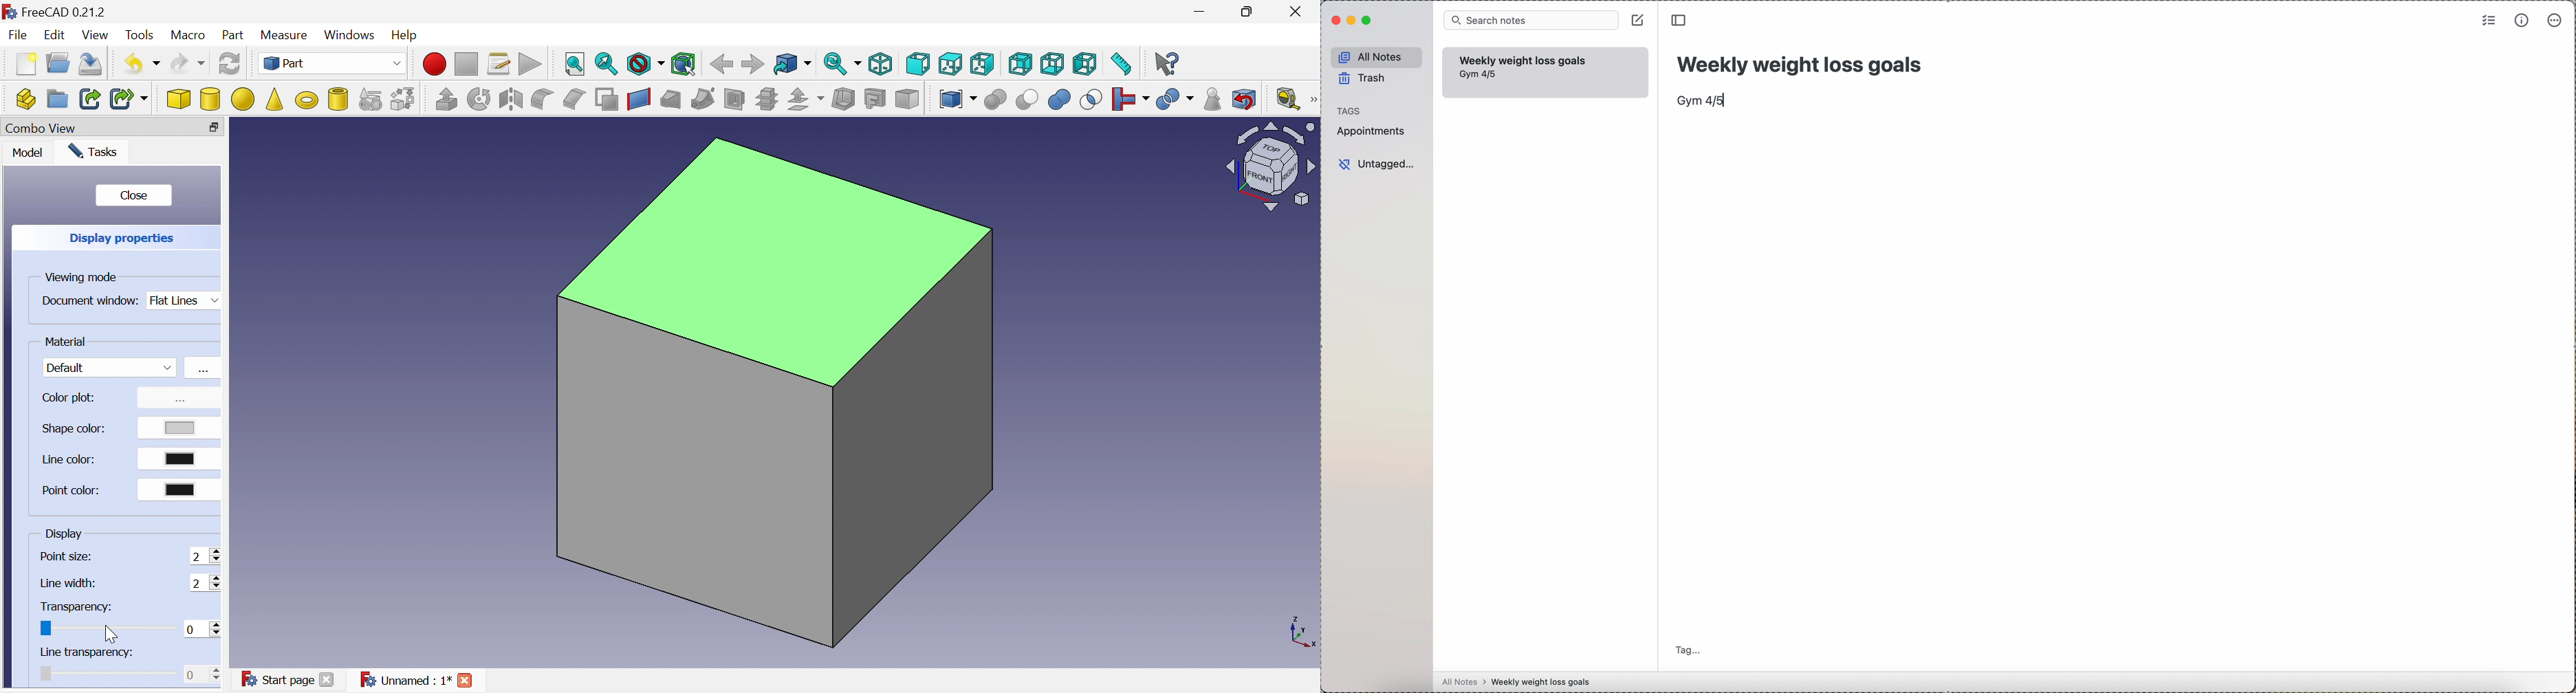 The image size is (2576, 700). Describe the element at coordinates (1681, 20) in the screenshot. I see `toggle side bar` at that location.